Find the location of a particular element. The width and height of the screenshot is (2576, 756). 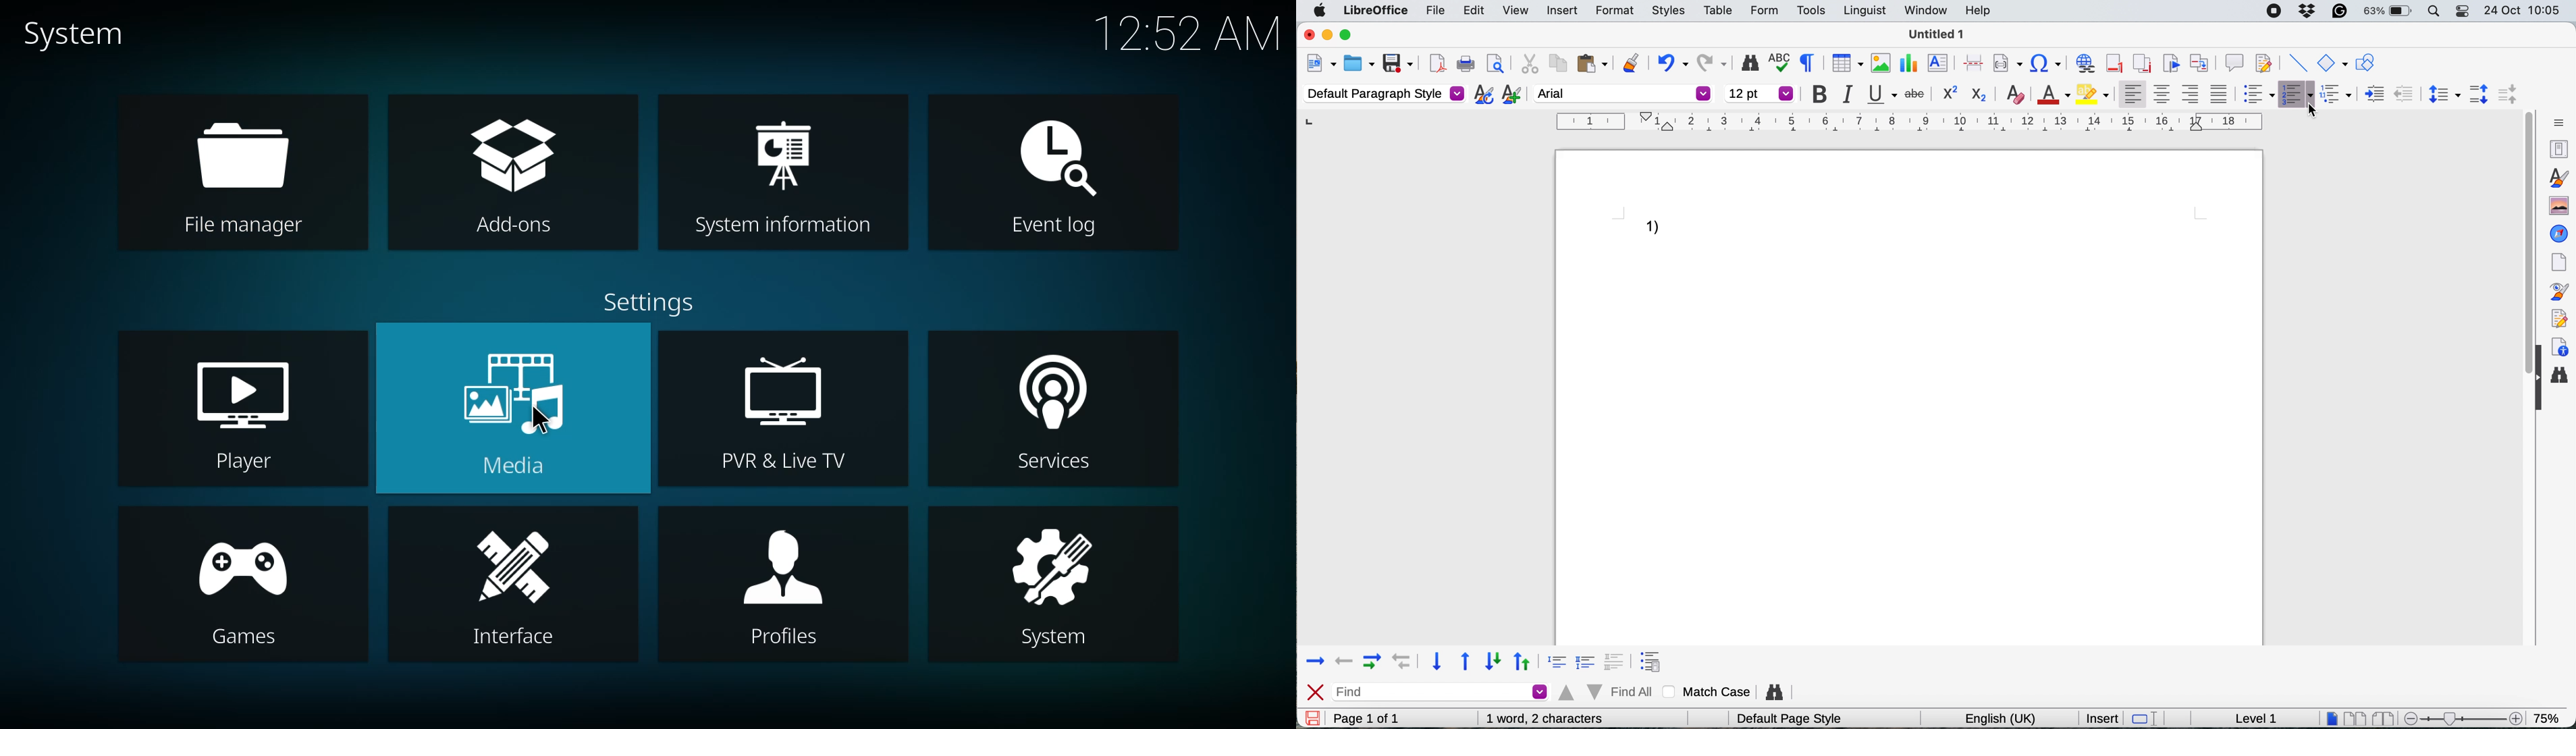

paste is located at coordinates (1593, 63).